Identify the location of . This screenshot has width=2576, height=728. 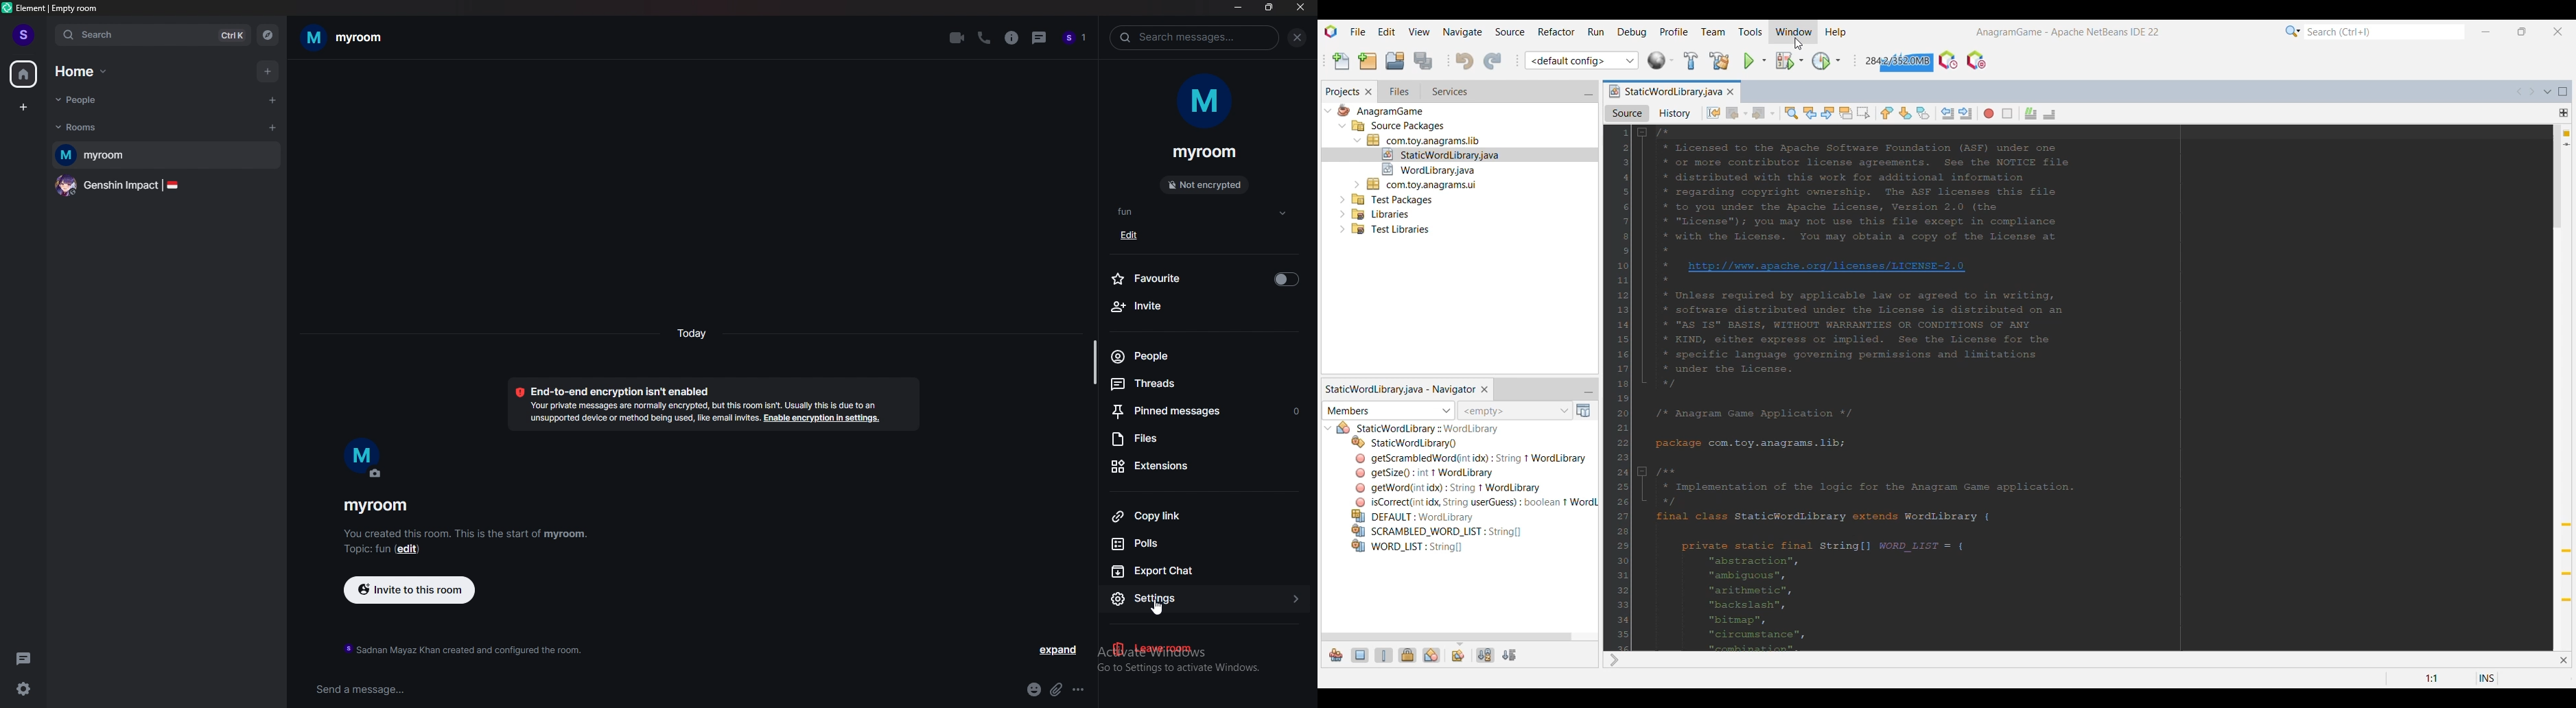
(1437, 530).